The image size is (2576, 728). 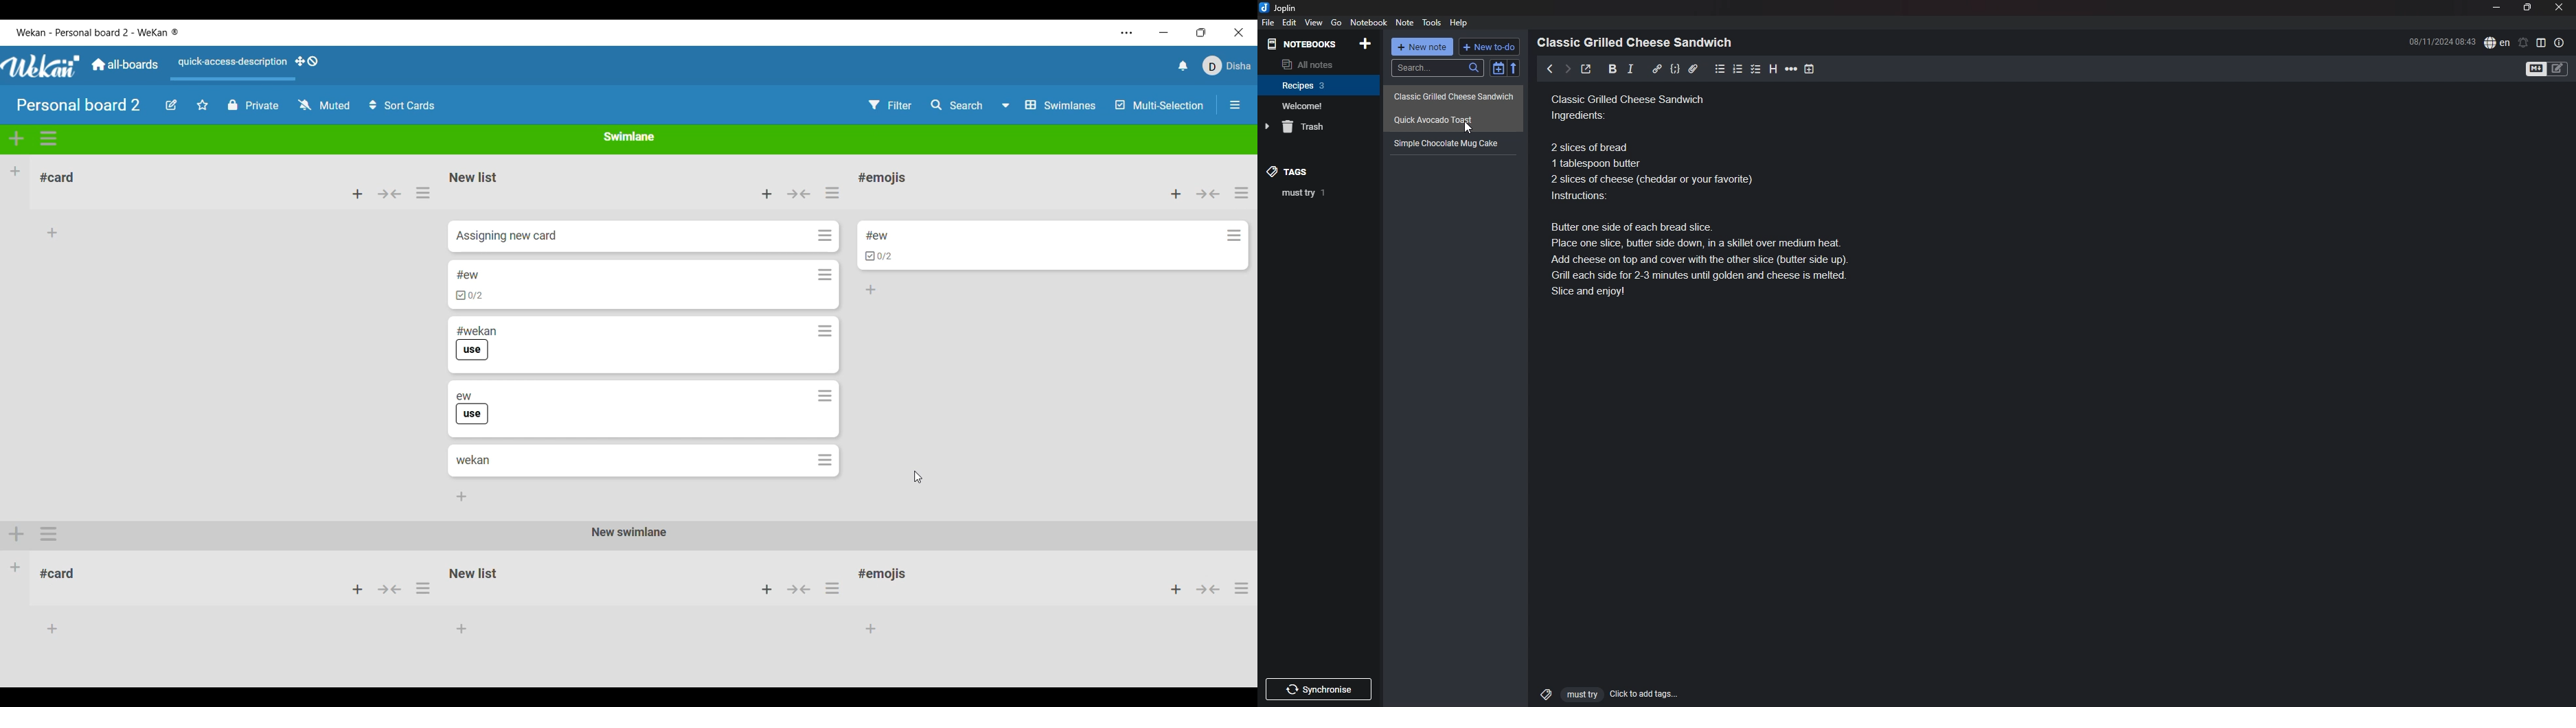 I want to click on Show desktop drag handles, so click(x=307, y=62).